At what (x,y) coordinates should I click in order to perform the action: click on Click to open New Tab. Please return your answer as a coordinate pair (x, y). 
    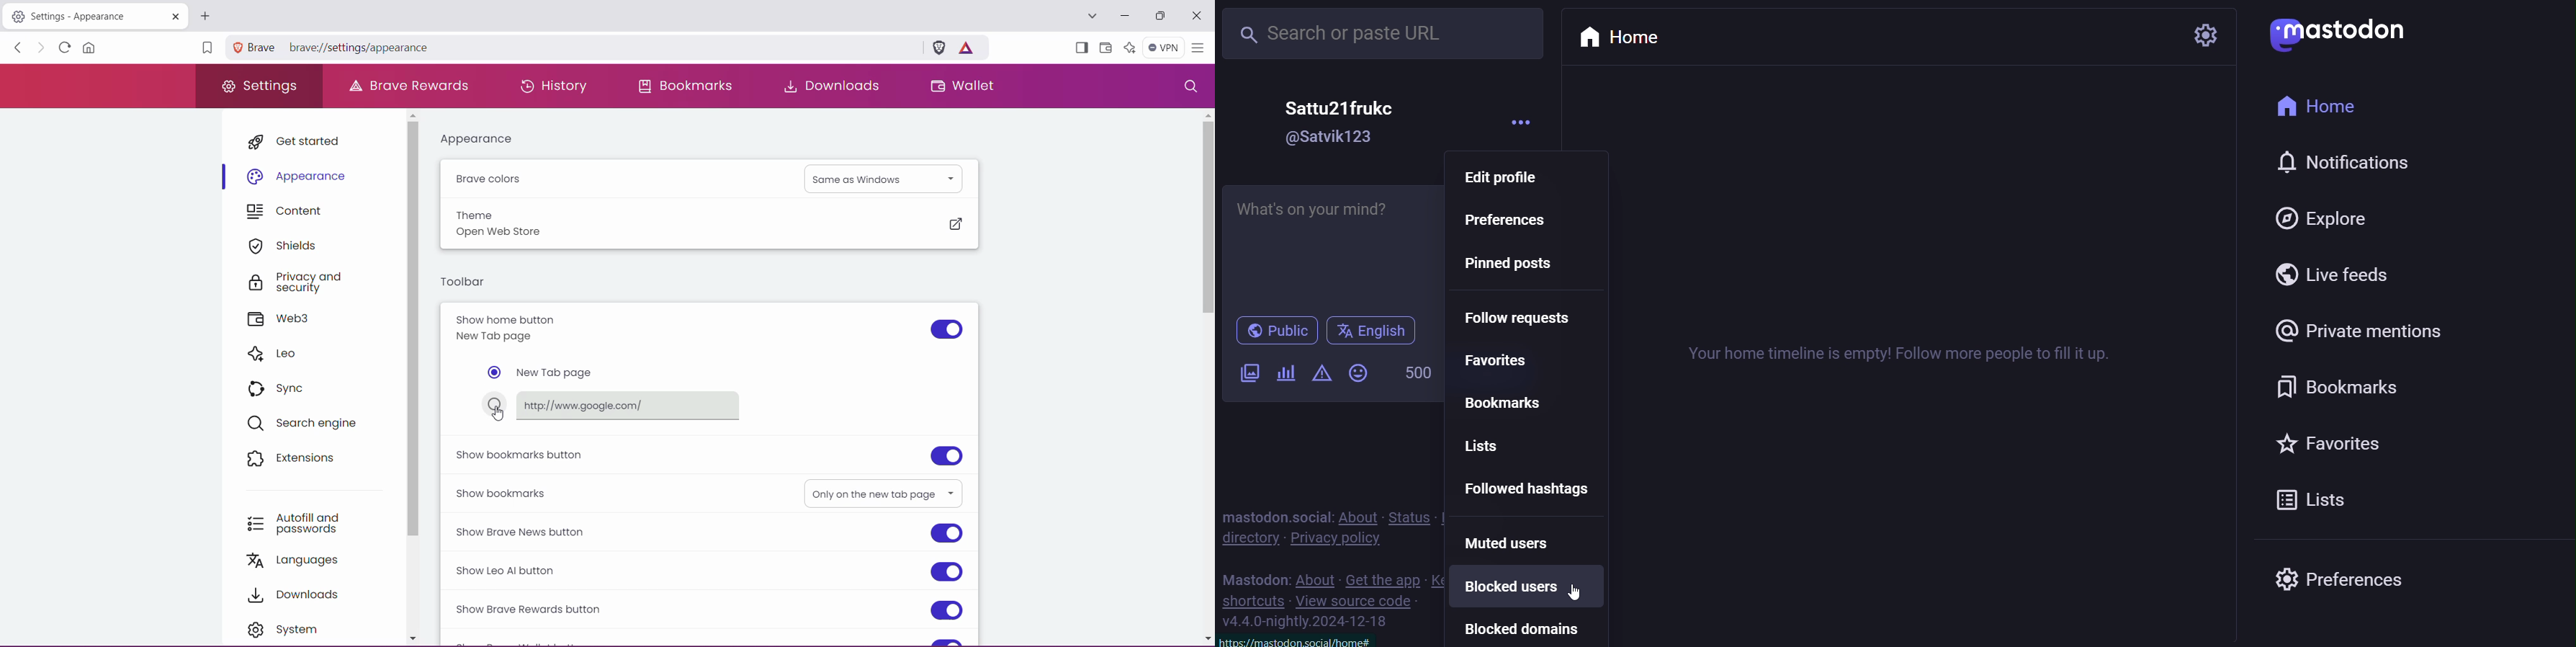
    Looking at the image, I should click on (205, 16).